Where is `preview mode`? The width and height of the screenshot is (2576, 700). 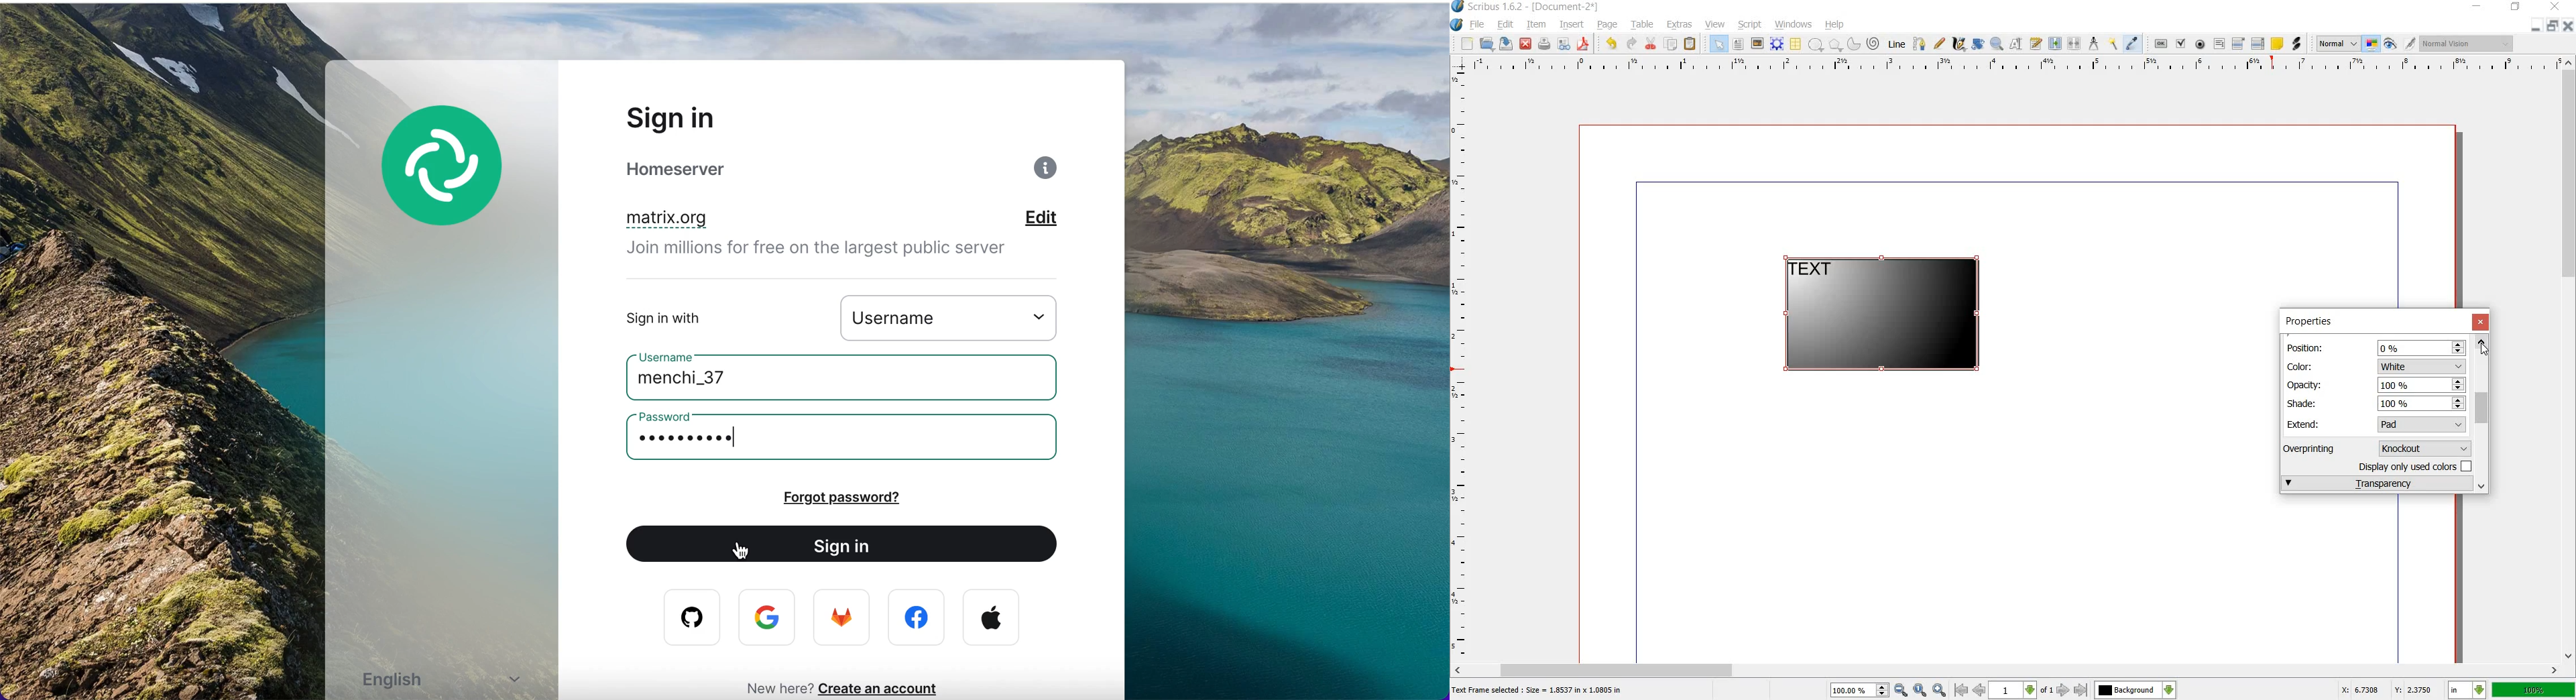
preview mode is located at coordinates (2390, 44).